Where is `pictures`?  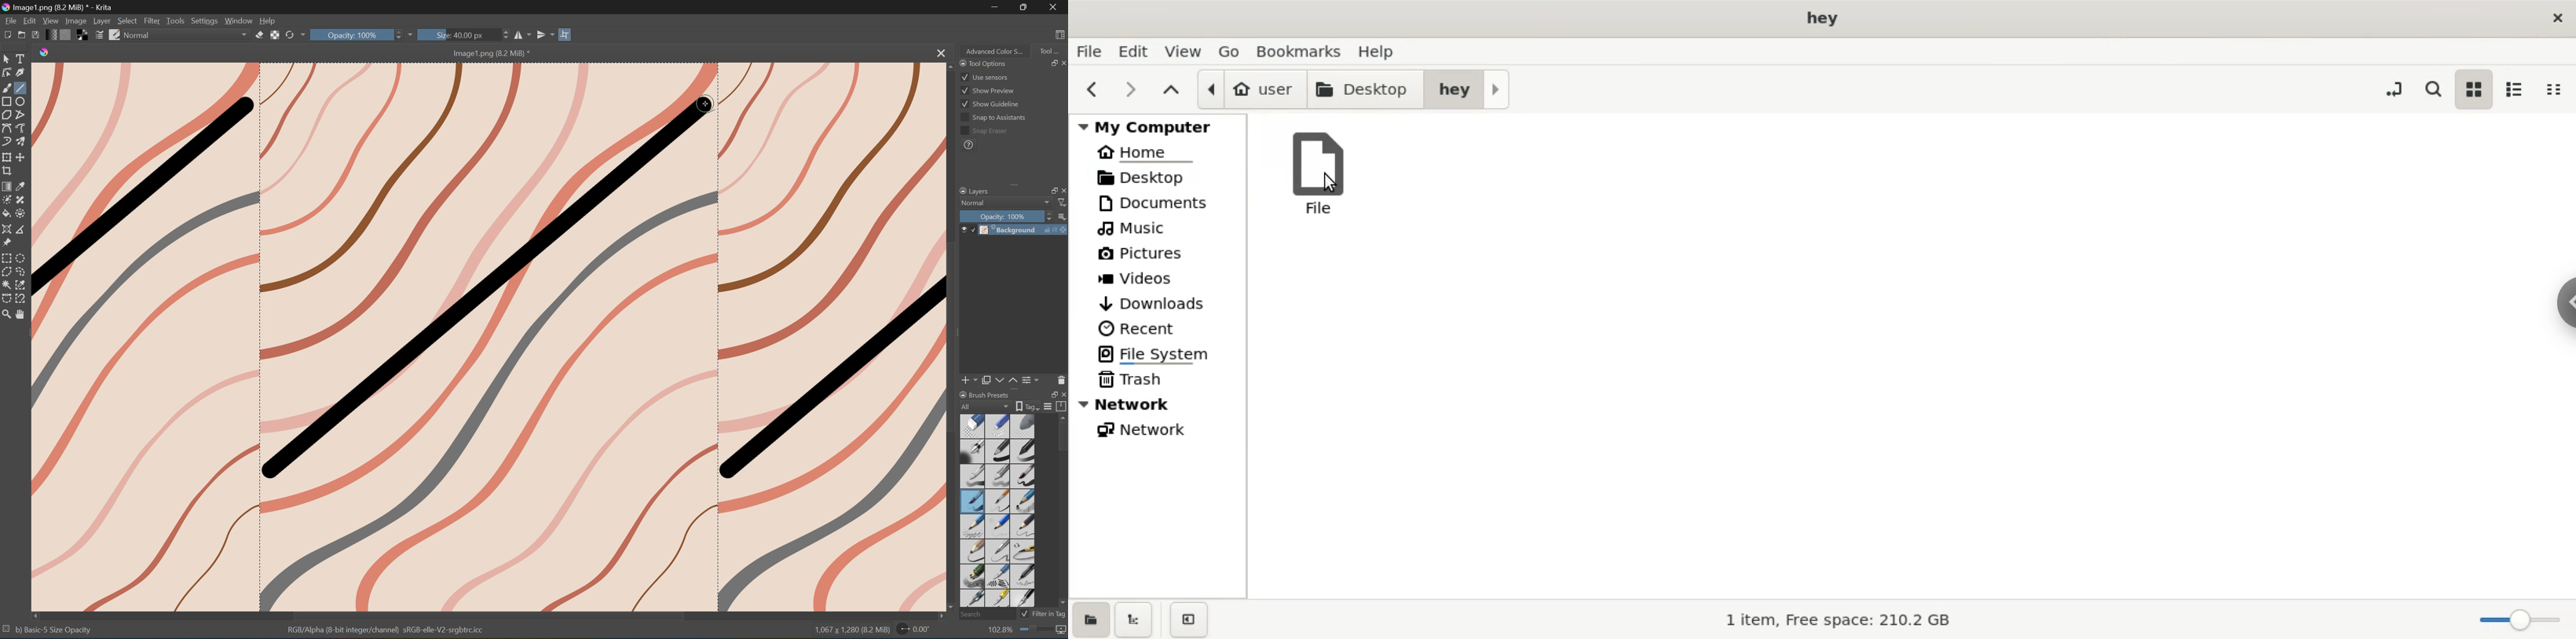
pictures is located at coordinates (1165, 253).